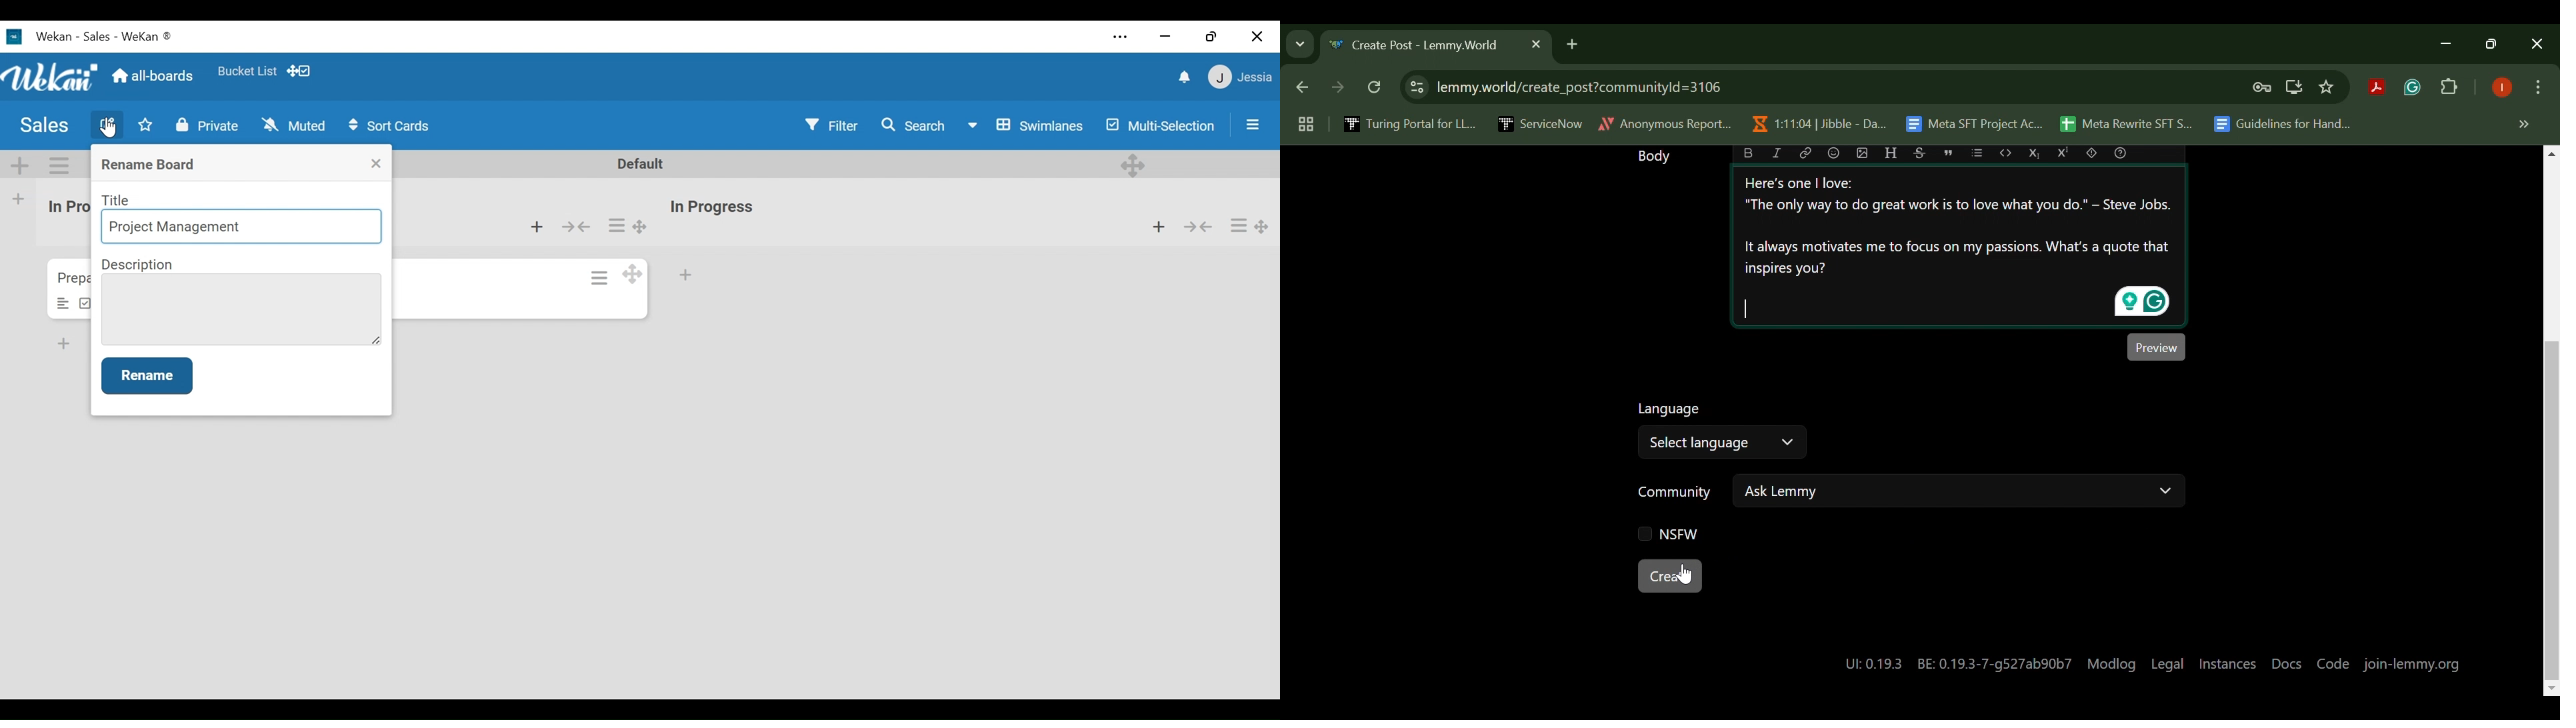 Image resolution: width=2576 pixels, height=728 pixels. What do you see at coordinates (631, 273) in the screenshot?
I see `Desktop drag handle` at bounding box center [631, 273].